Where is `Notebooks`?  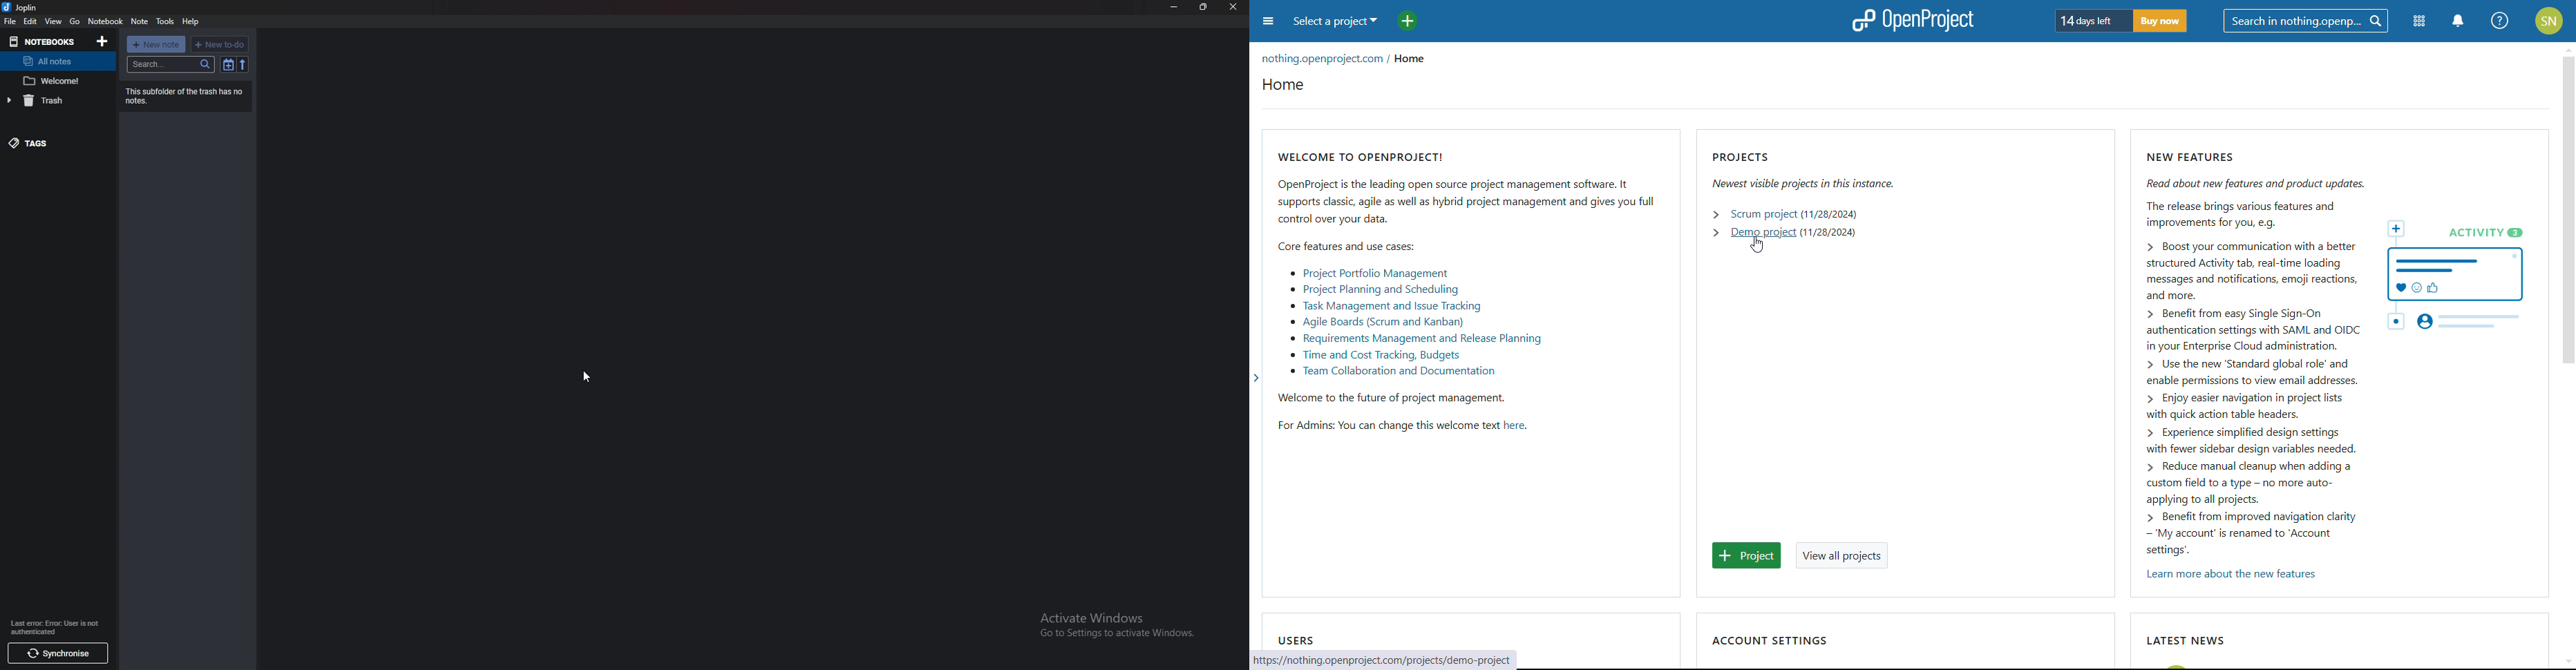
Notebooks is located at coordinates (43, 41).